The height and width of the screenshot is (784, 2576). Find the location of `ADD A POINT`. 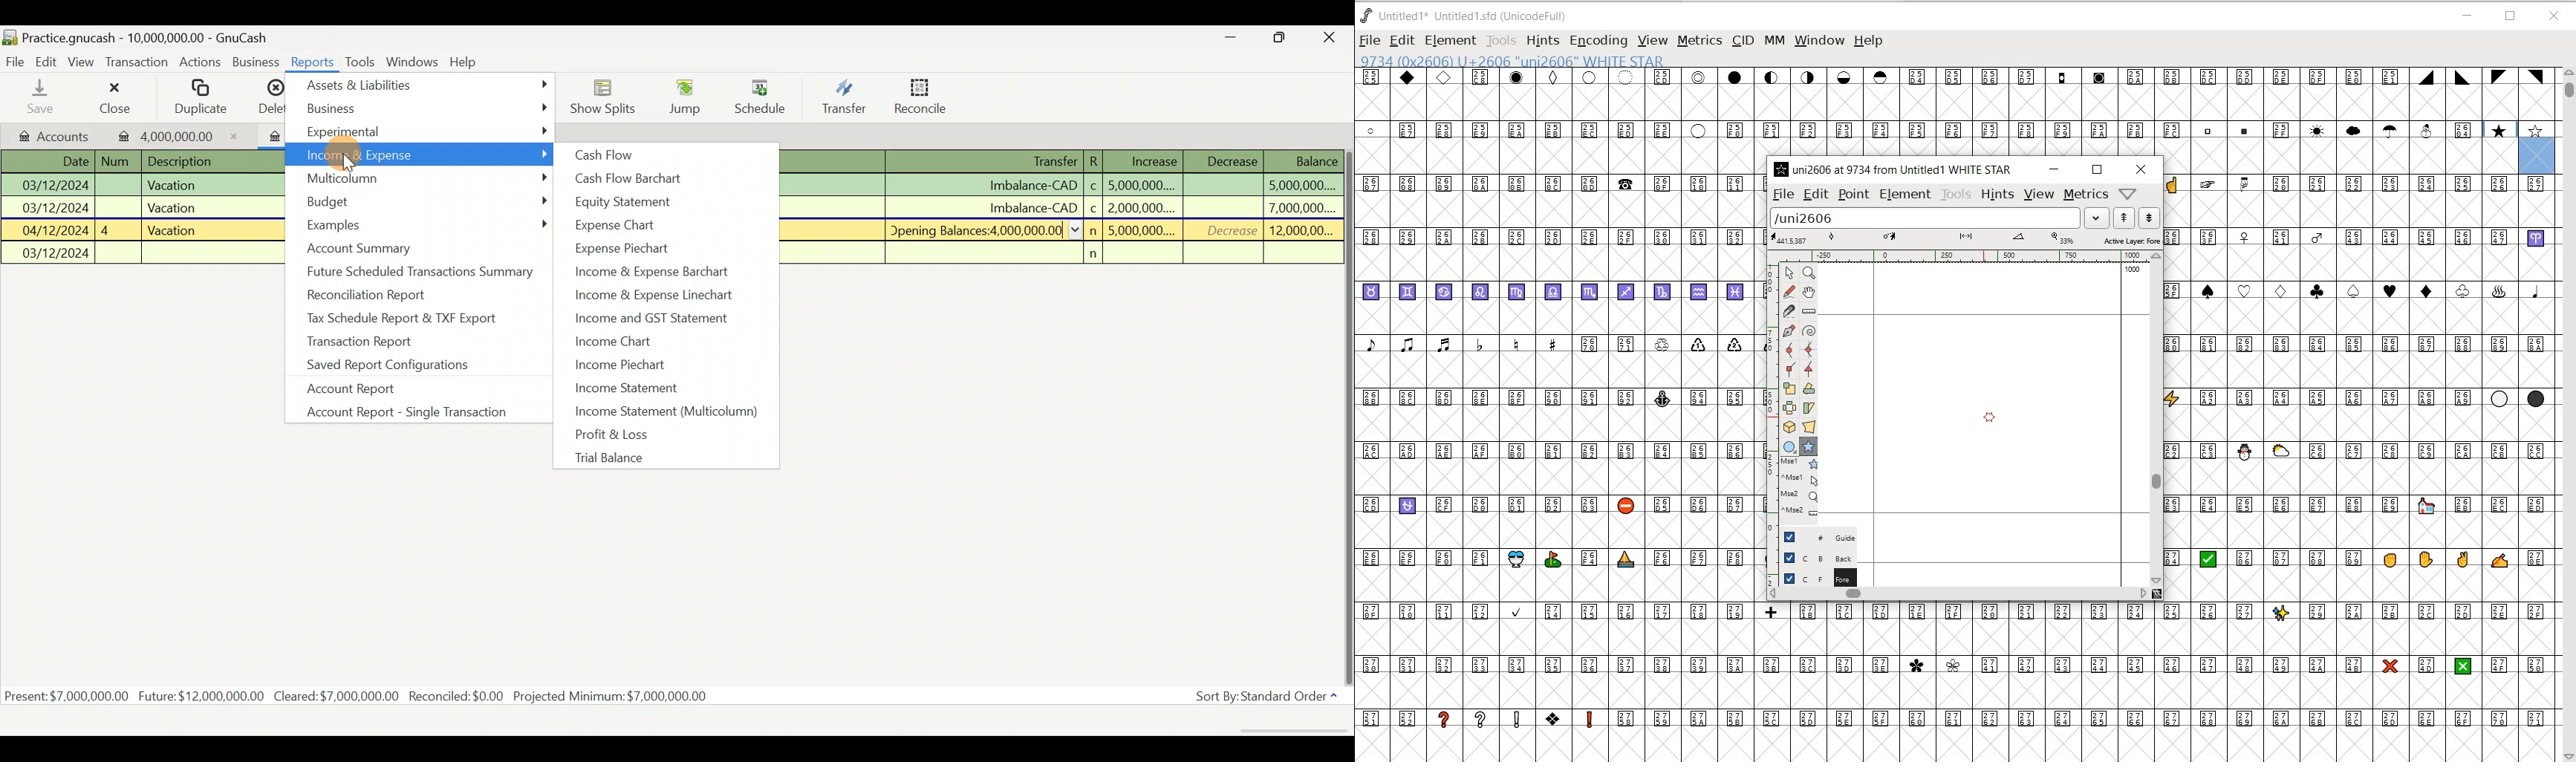

ADD A POINT is located at coordinates (1790, 330).